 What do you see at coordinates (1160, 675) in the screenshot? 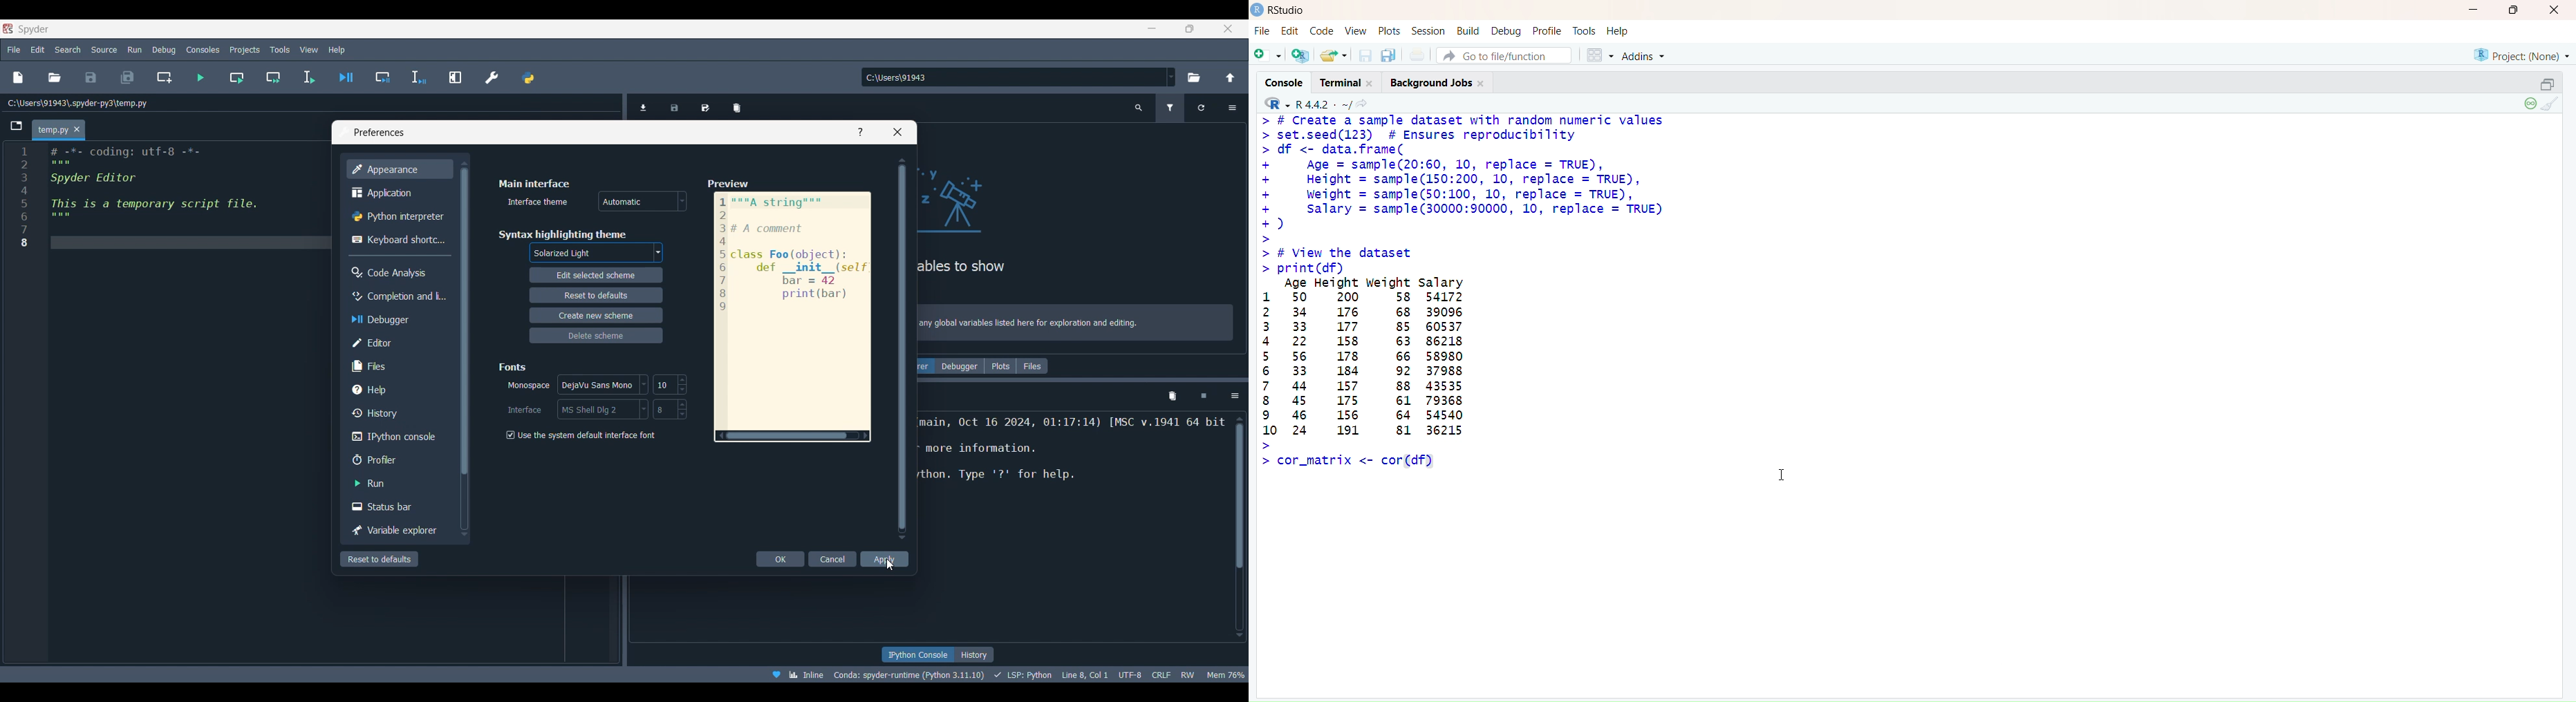
I see `crlf` at bounding box center [1160, 675].